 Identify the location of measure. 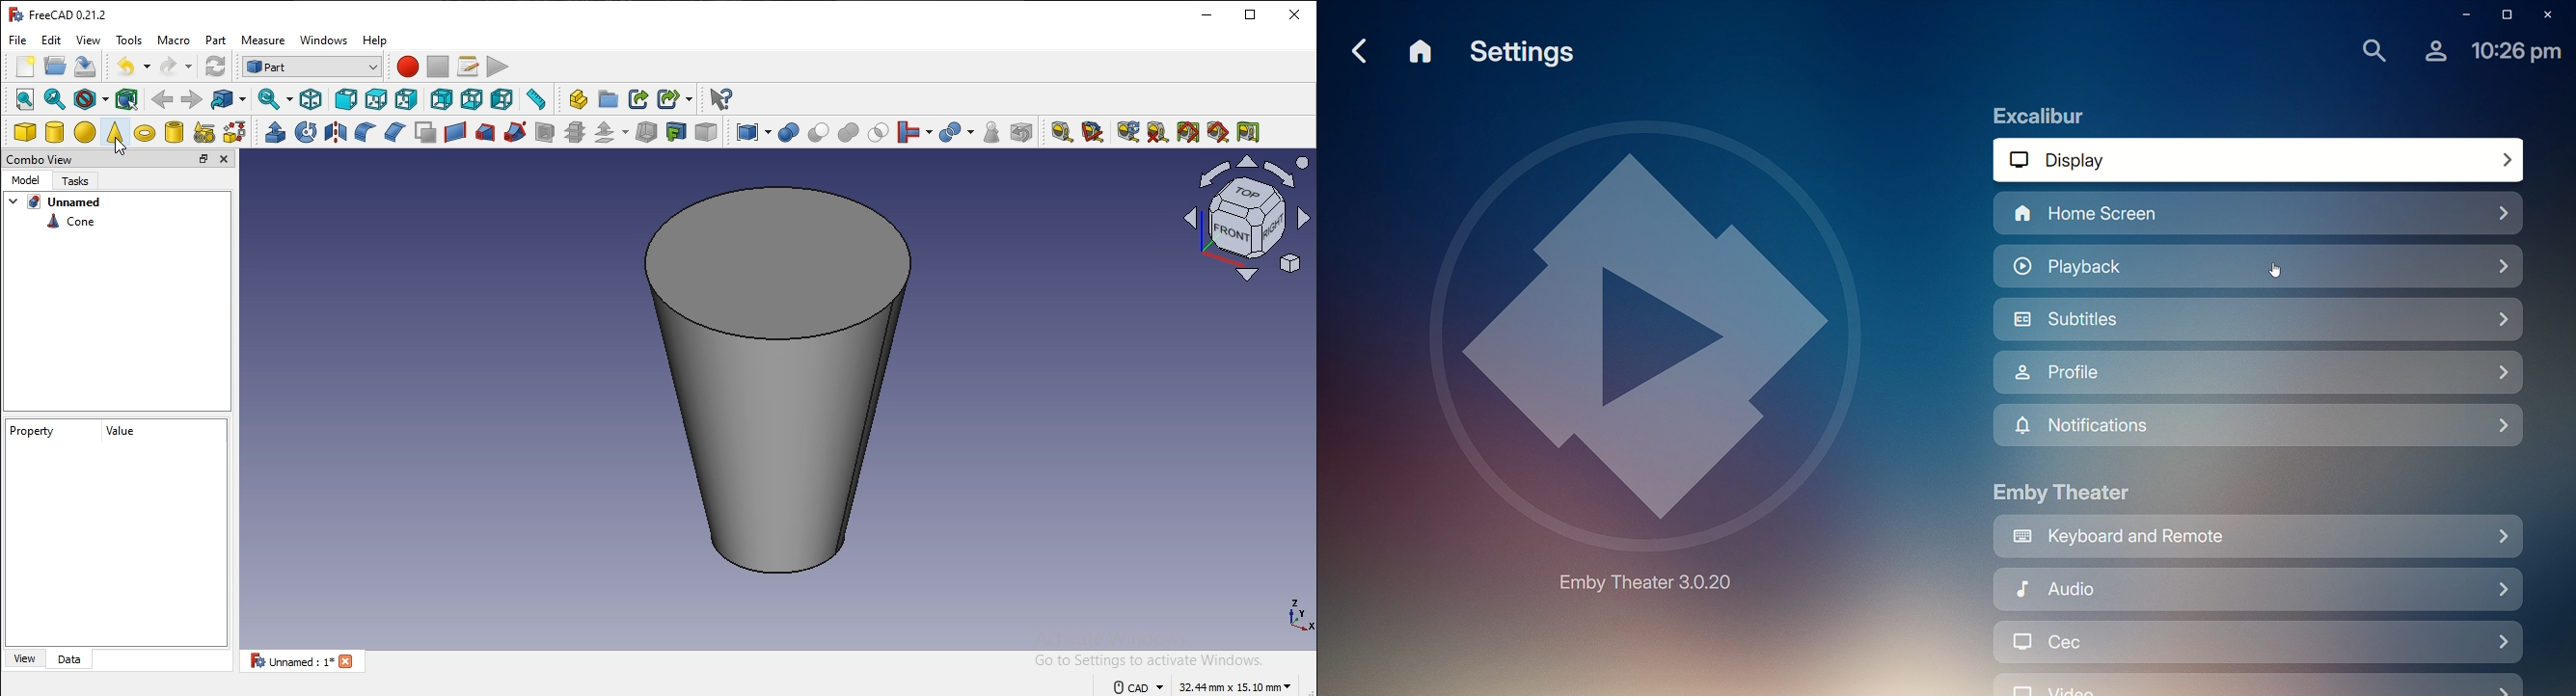
(262, 40).